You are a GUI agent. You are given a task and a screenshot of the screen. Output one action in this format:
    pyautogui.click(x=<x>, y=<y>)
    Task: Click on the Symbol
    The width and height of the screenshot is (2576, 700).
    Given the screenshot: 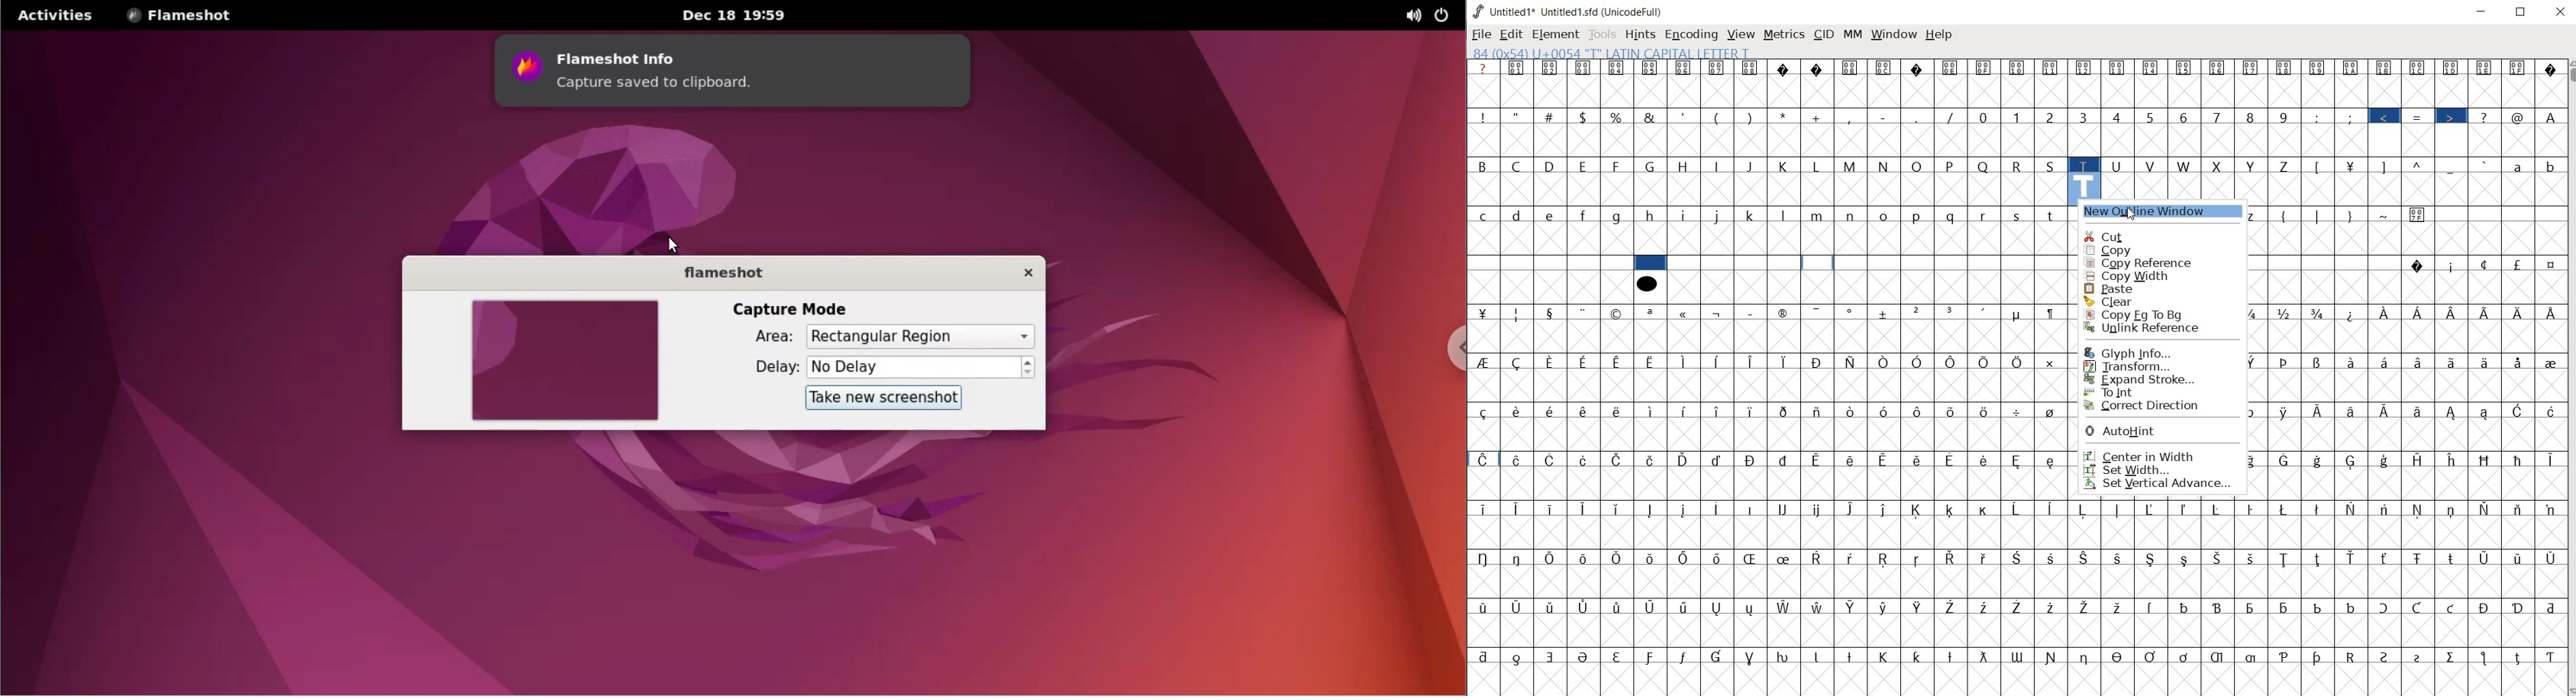 What is the action you would take?
    pyautogui.click(x=2420, y=314)
    